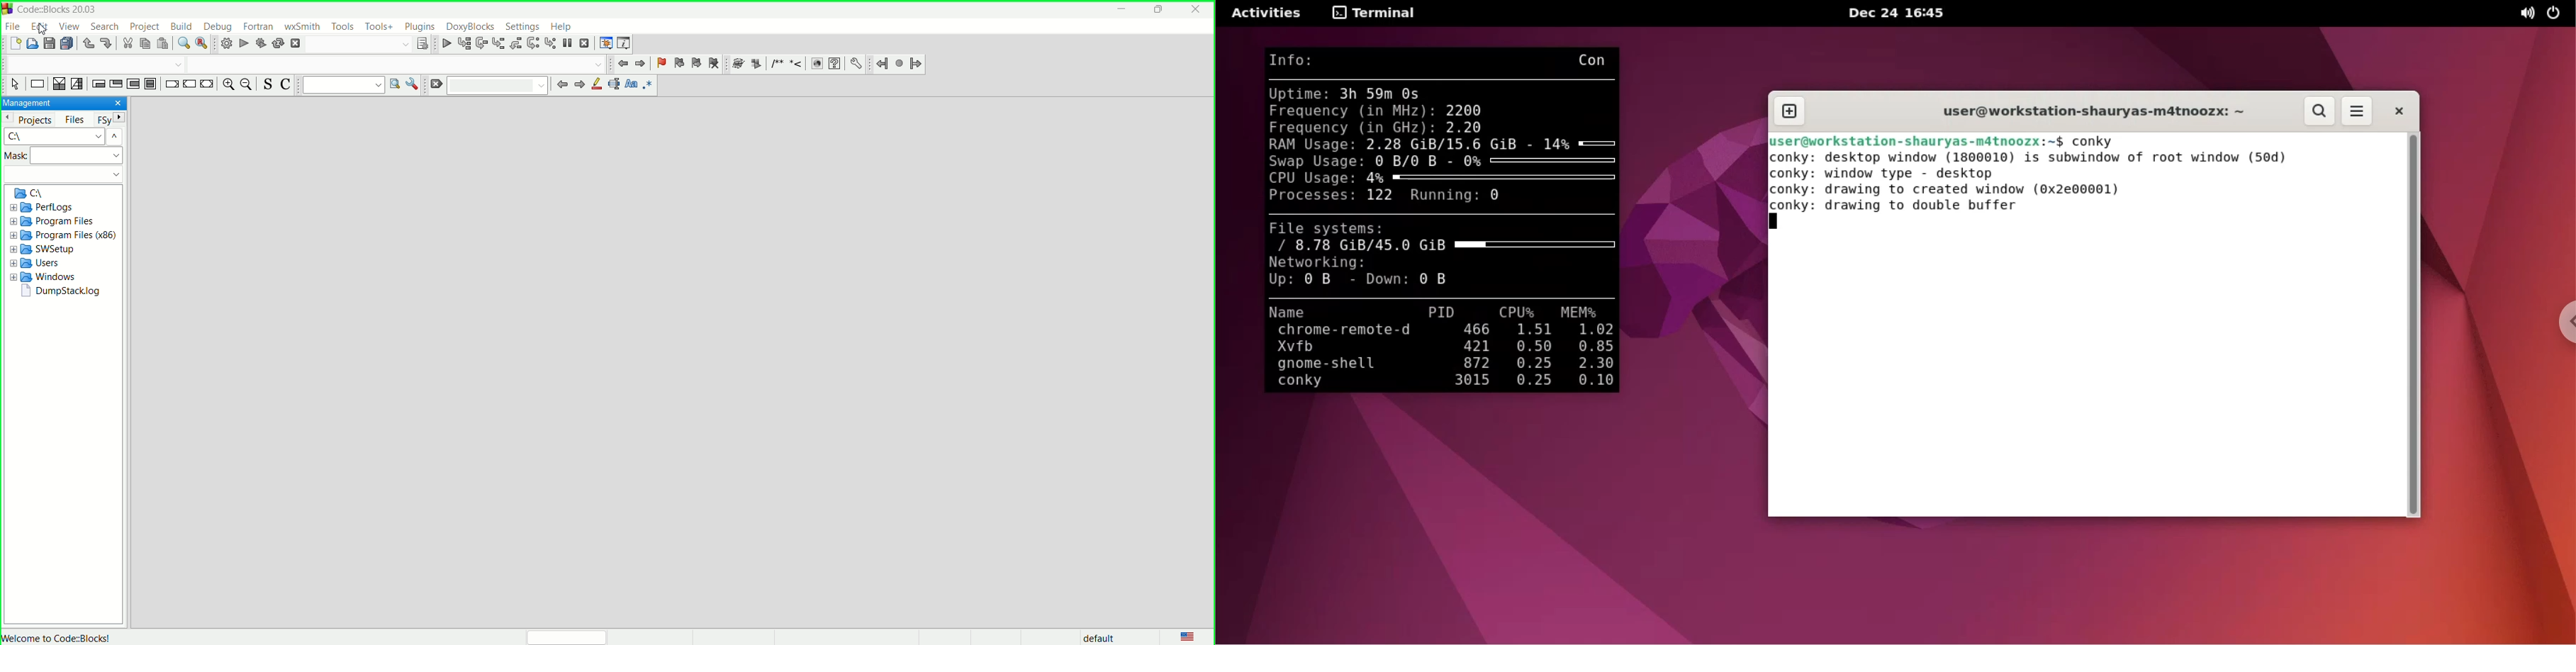 This screenshot has height=672, width=2576. I want to click on Insert comment block, so click(776, 64).